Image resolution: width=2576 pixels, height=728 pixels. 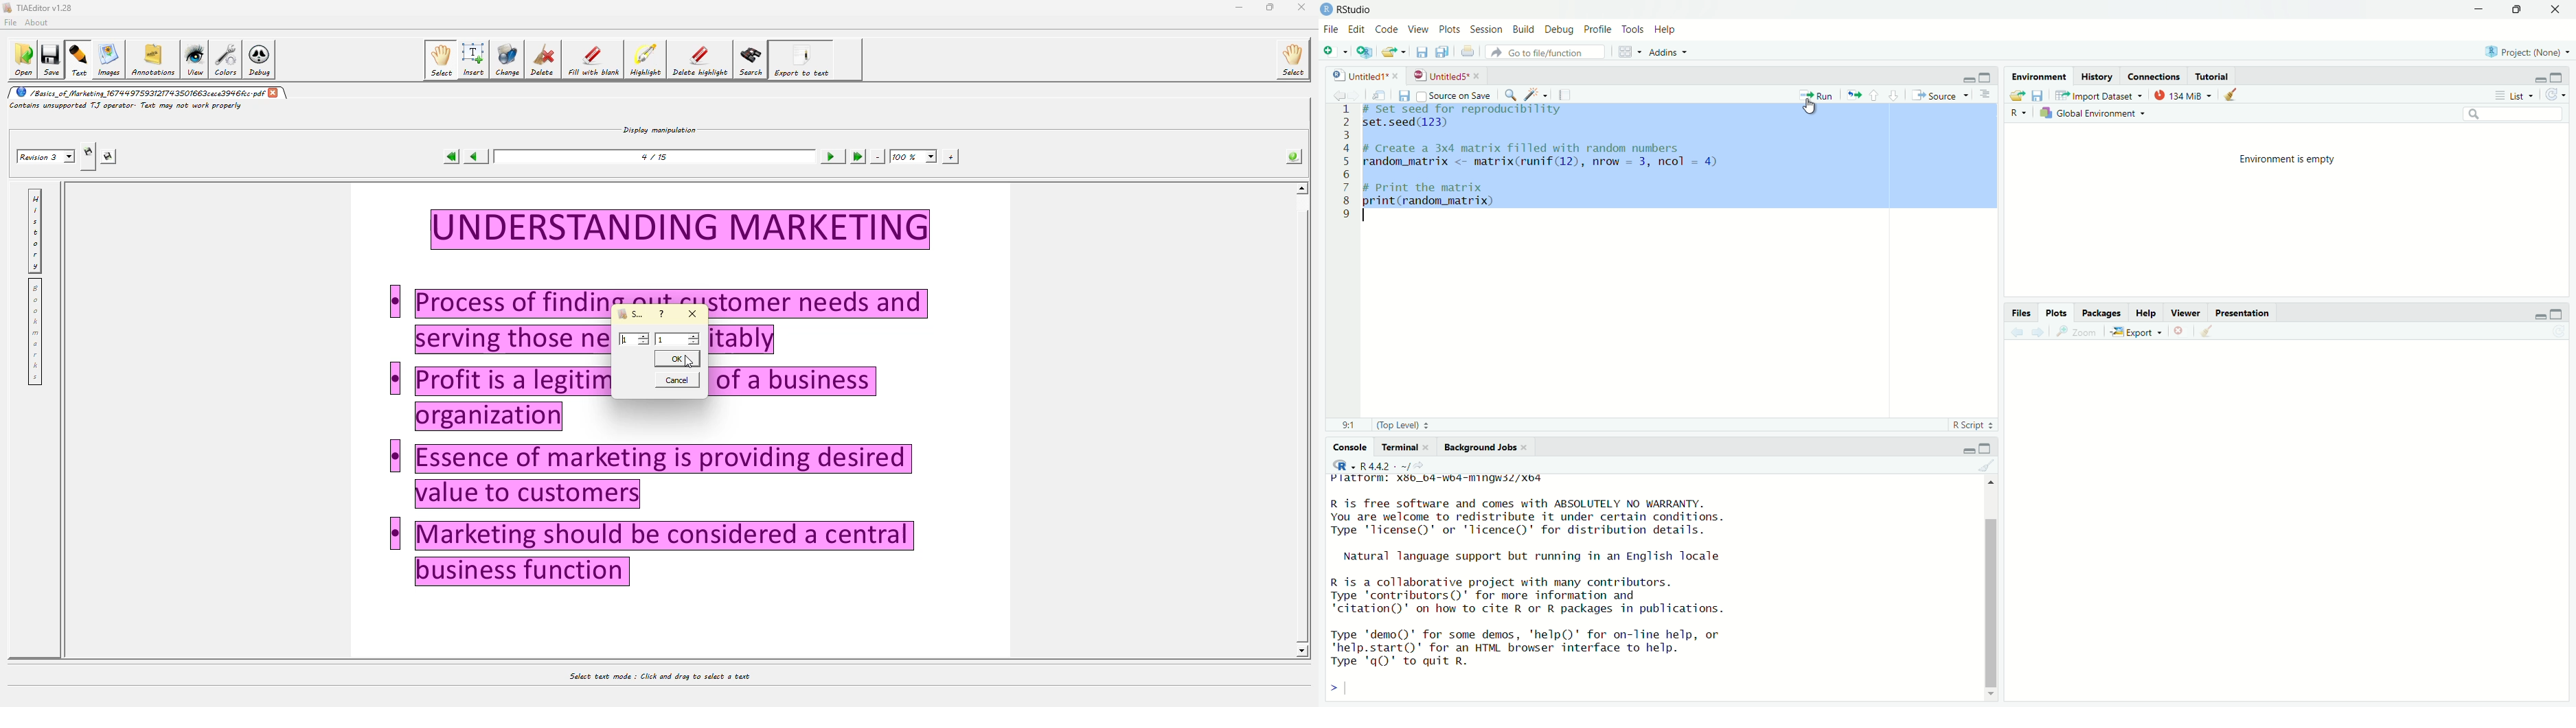 What do you see at coordinates (2039, 76) in the screenshot?
I see `Environment` at bounding box center [2039, 76].